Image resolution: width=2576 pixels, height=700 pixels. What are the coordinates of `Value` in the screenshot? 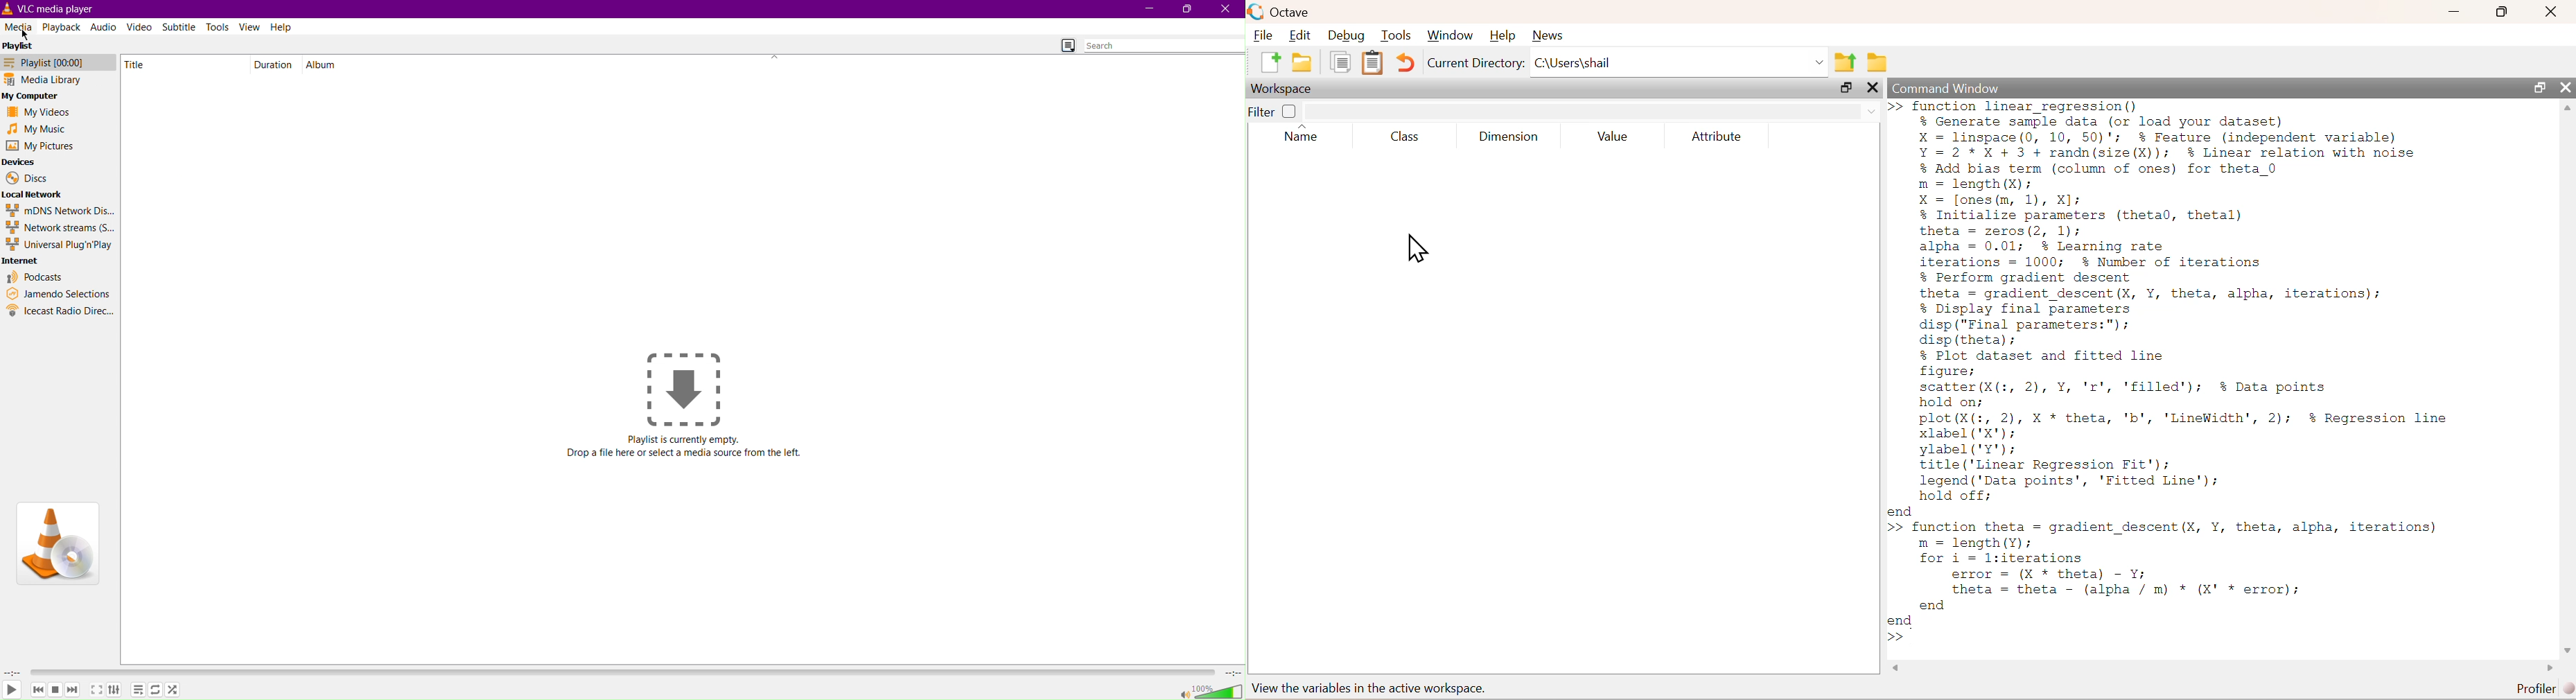 It's located at (1613, 137).